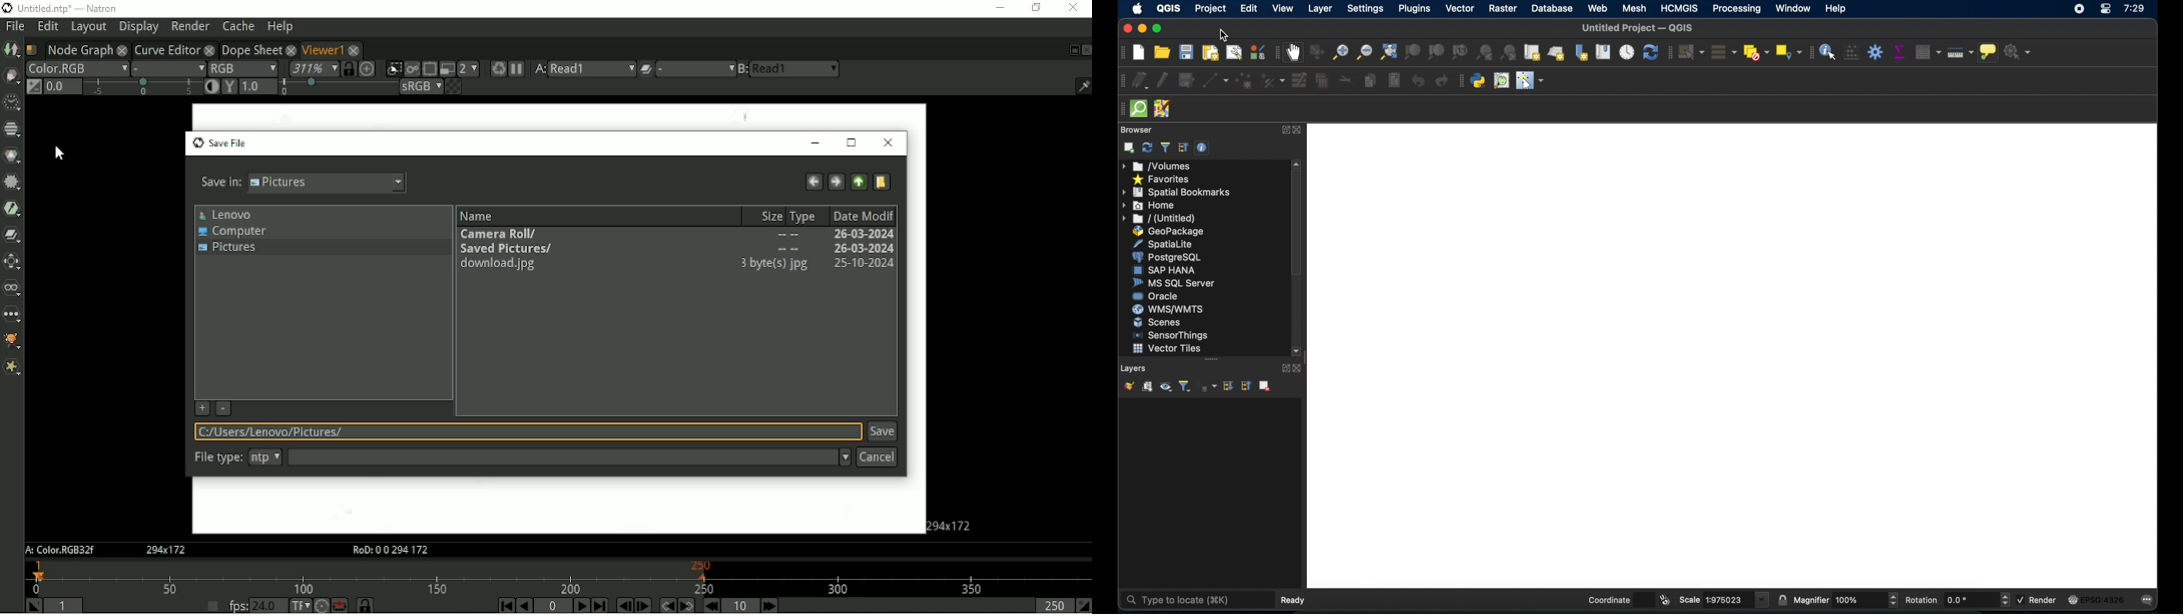 This screenshot has height=616, width=2184. Describe the element at coordinates (421, 87) in the screenshot. I see `Viewer color process` at that location.